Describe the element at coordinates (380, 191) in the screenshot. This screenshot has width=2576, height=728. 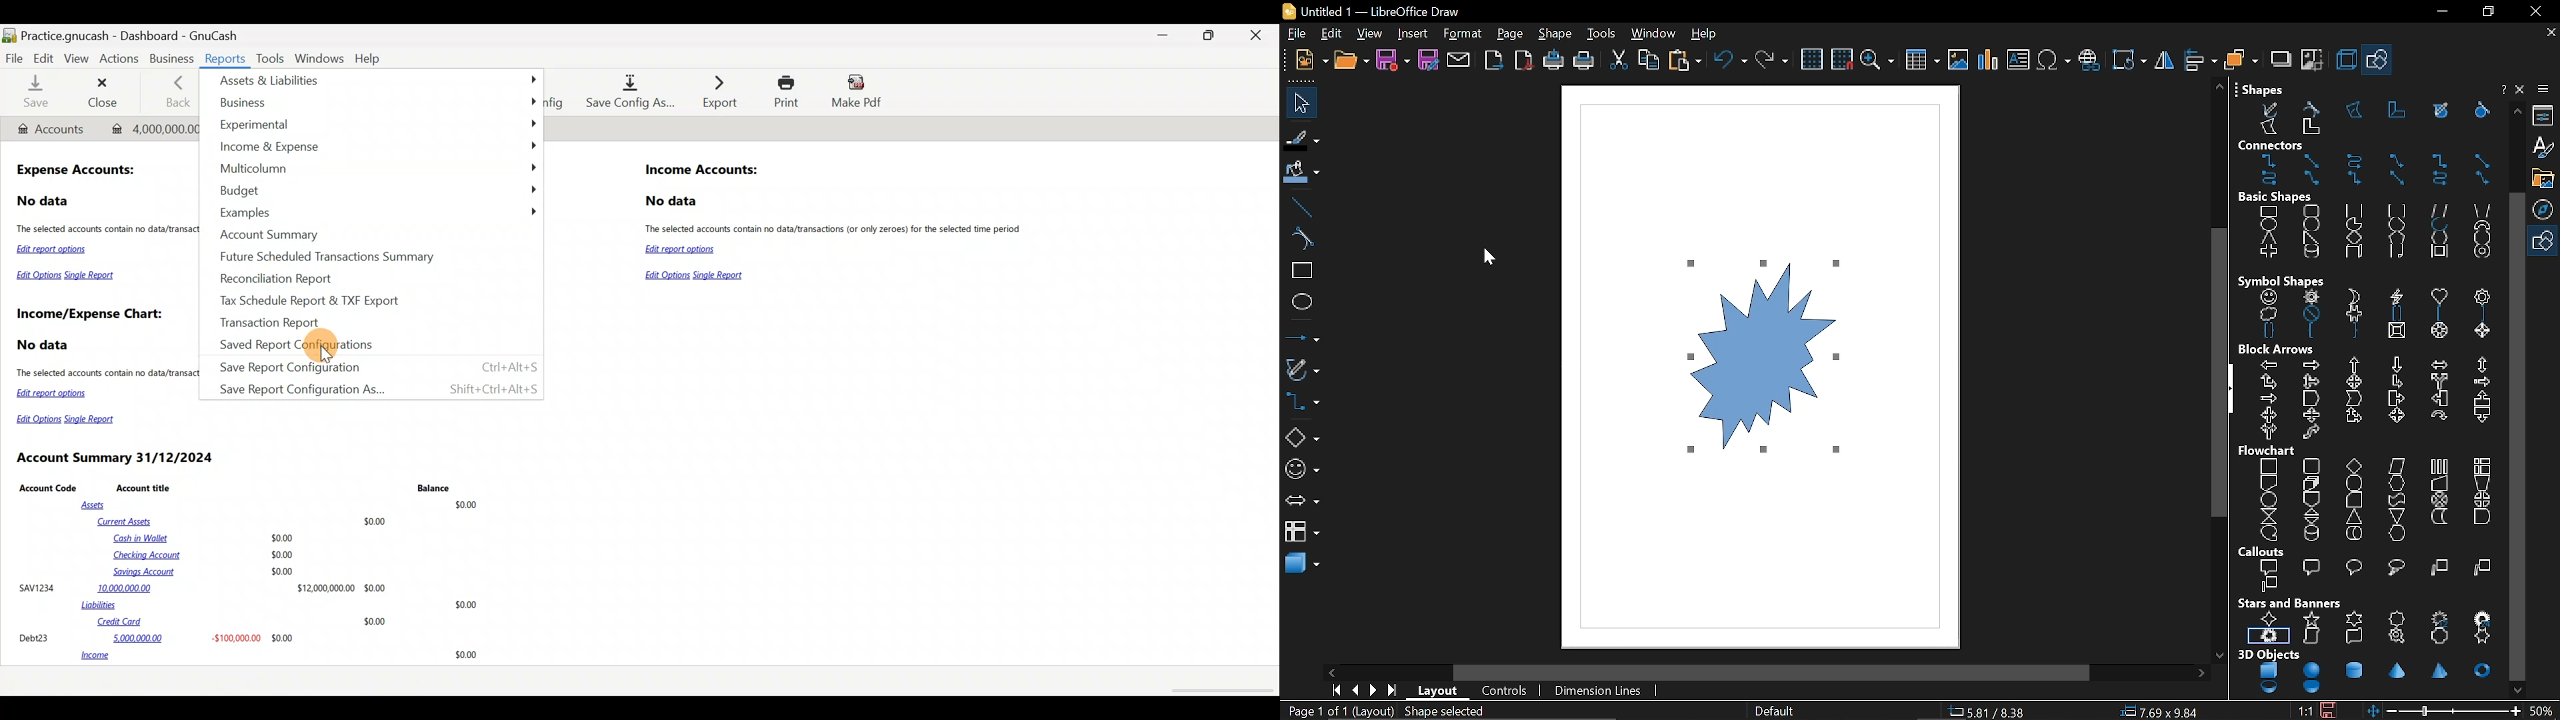
I see `Budget »` at that location.